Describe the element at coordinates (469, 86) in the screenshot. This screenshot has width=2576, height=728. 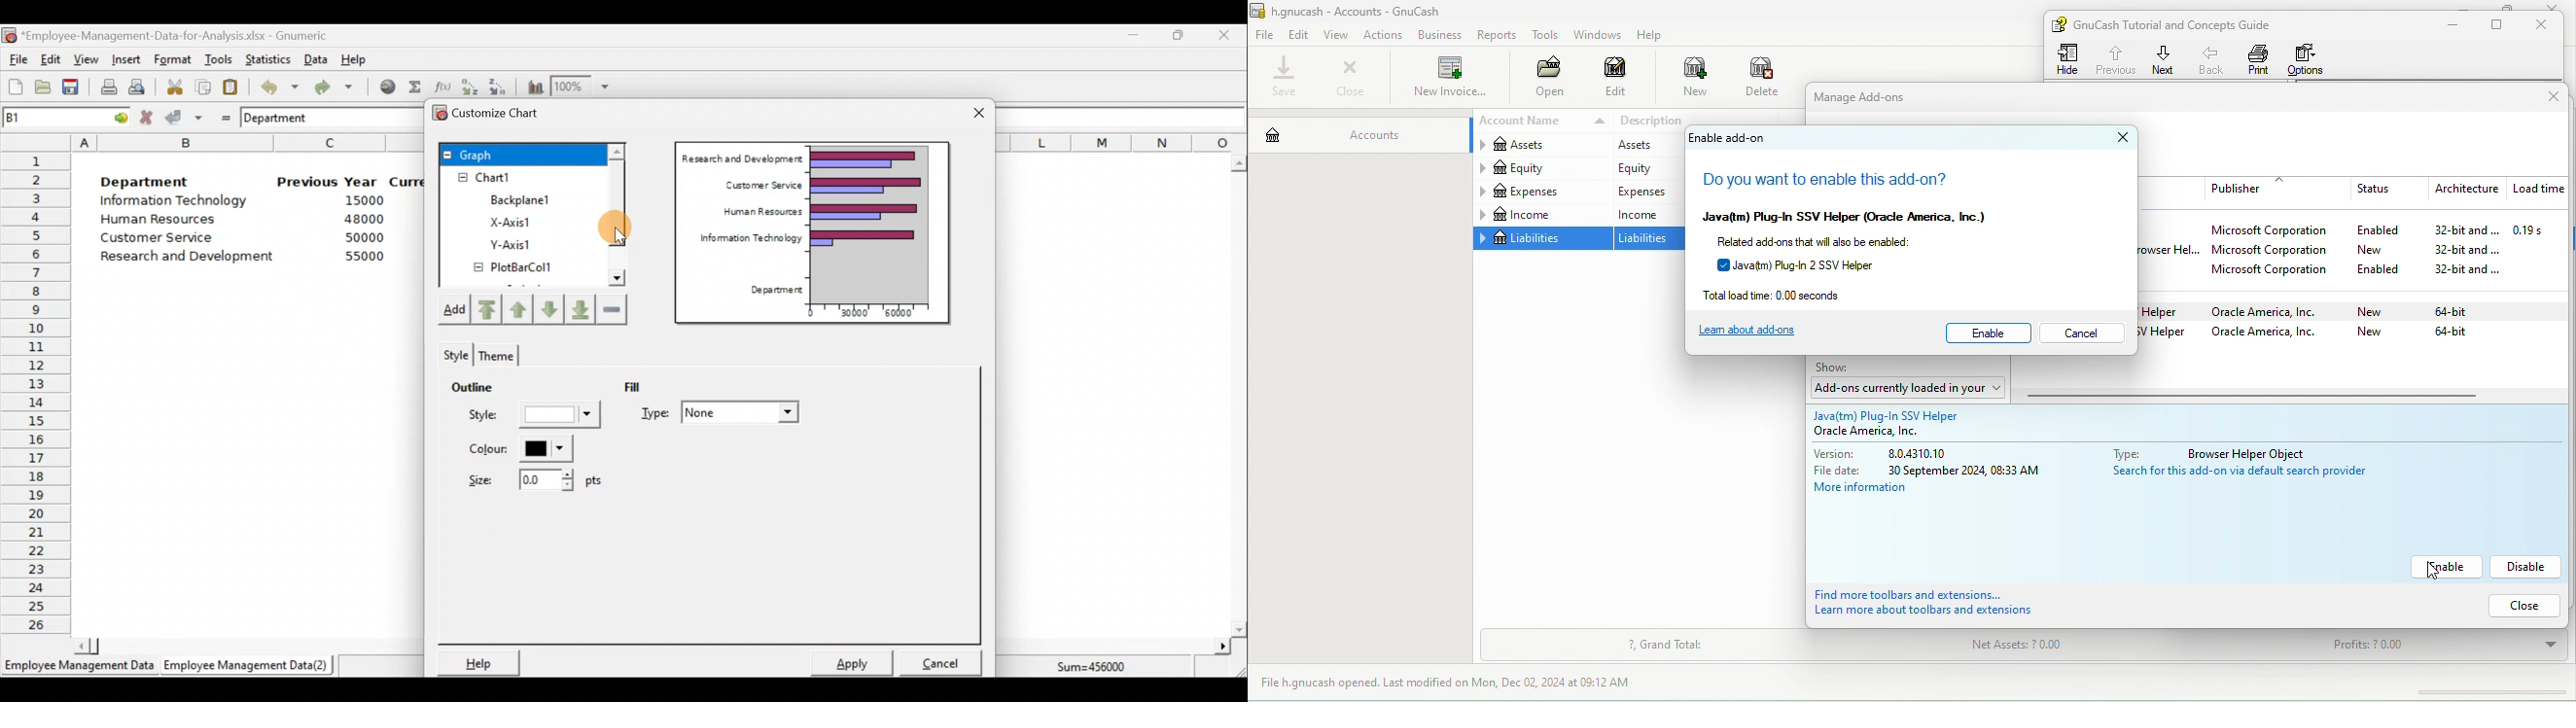
I see `Sort in Ascending order` at that location.